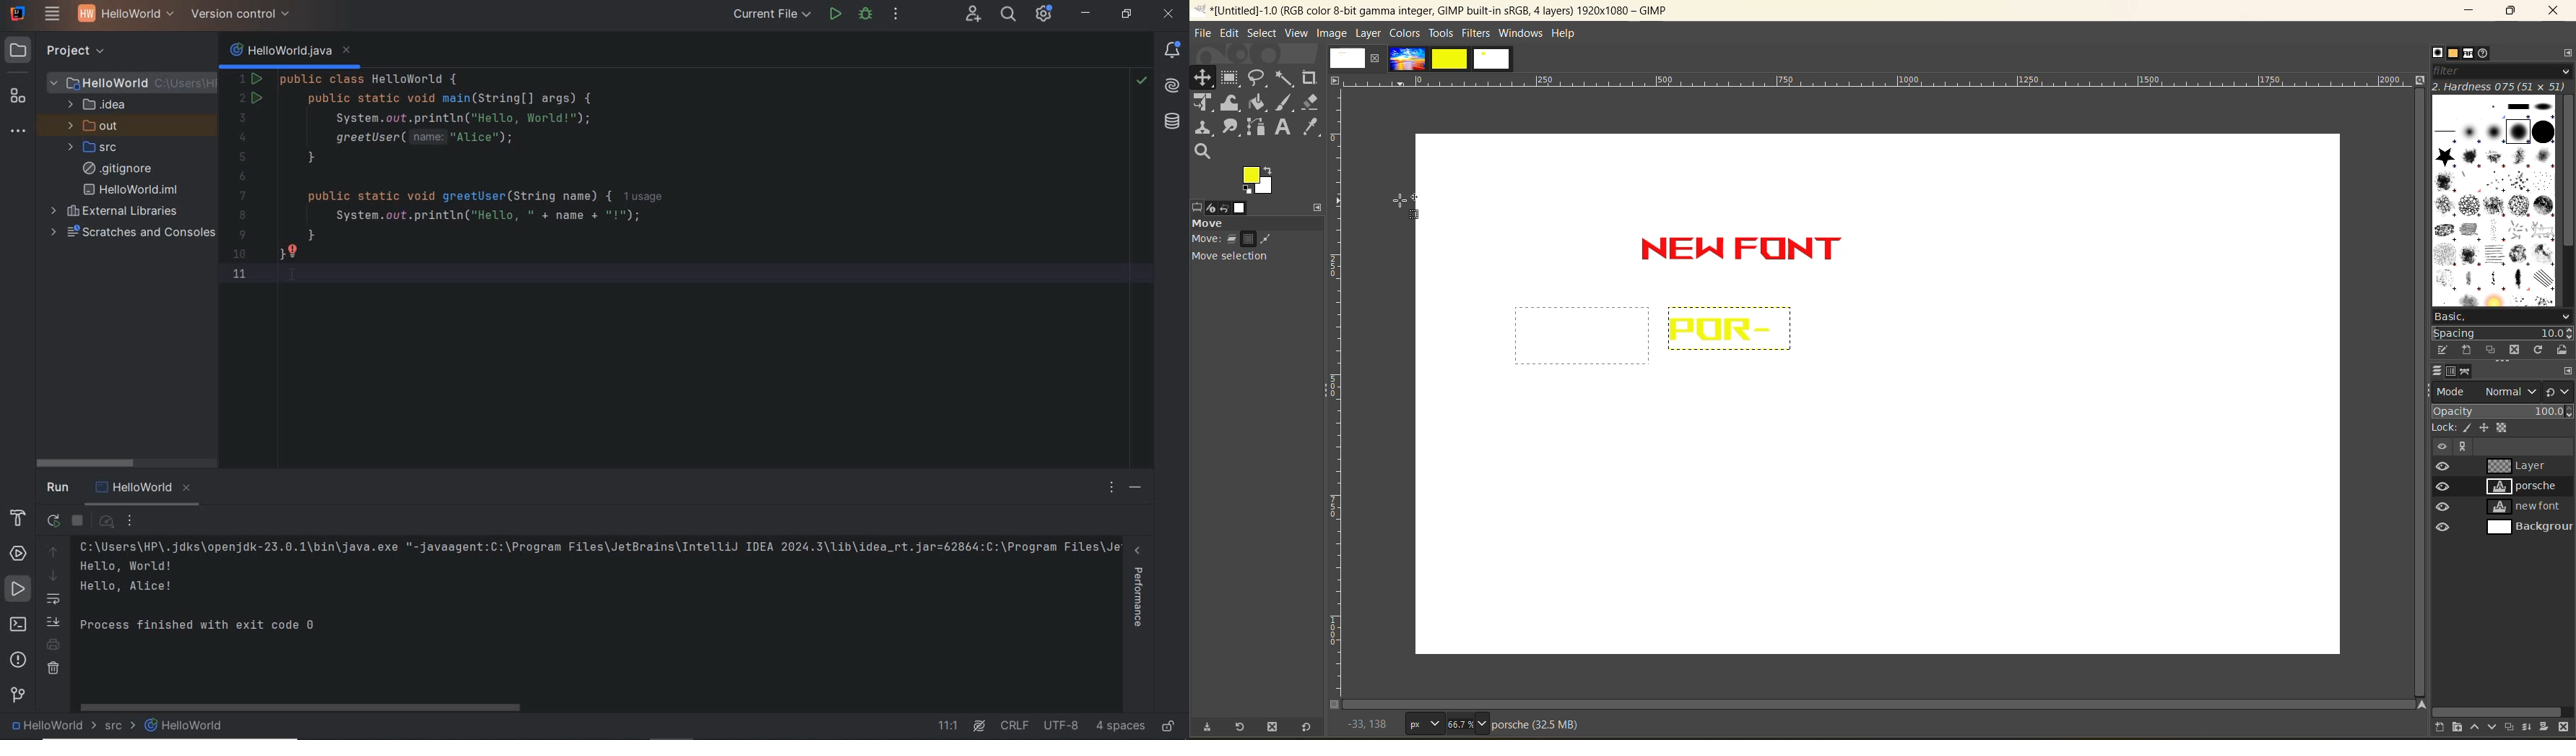 The height and width of the screenshot is (756, 2576). I want to click on HelloWorld.iml, so click(132, 189).